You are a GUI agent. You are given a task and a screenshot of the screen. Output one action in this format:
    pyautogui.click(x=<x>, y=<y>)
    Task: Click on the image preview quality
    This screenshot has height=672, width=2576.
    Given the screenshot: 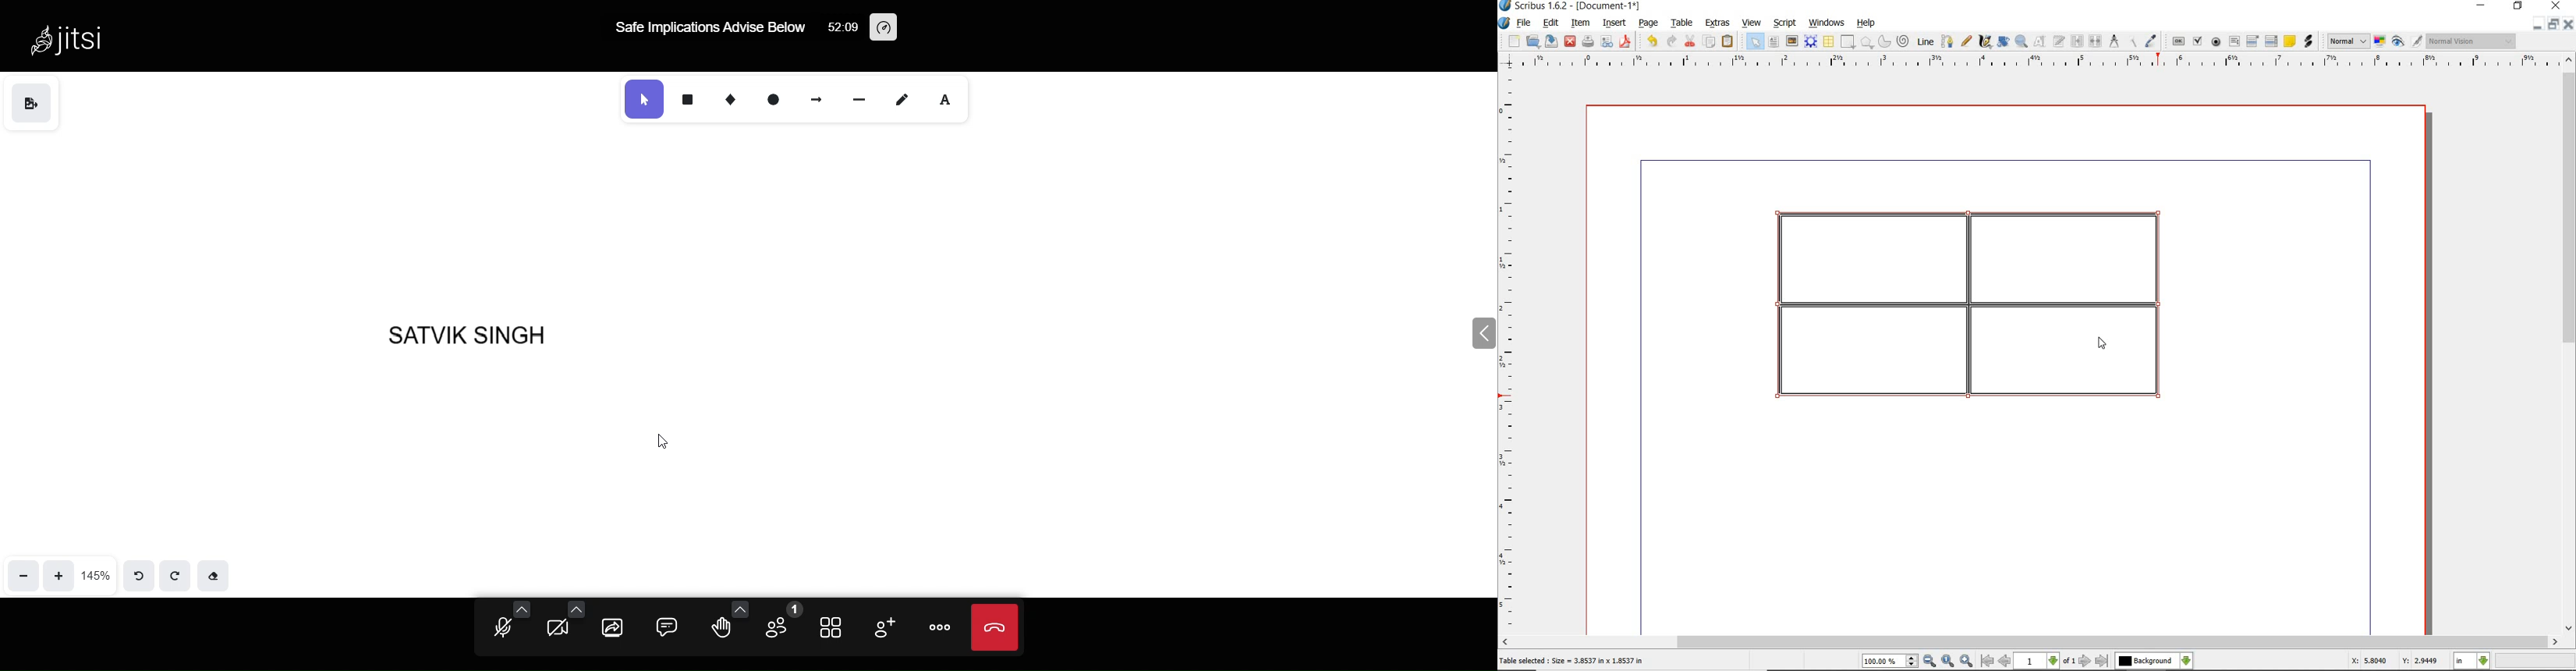 What is the action you would take?
    pyautogui.click(x=2348, y=40)
    